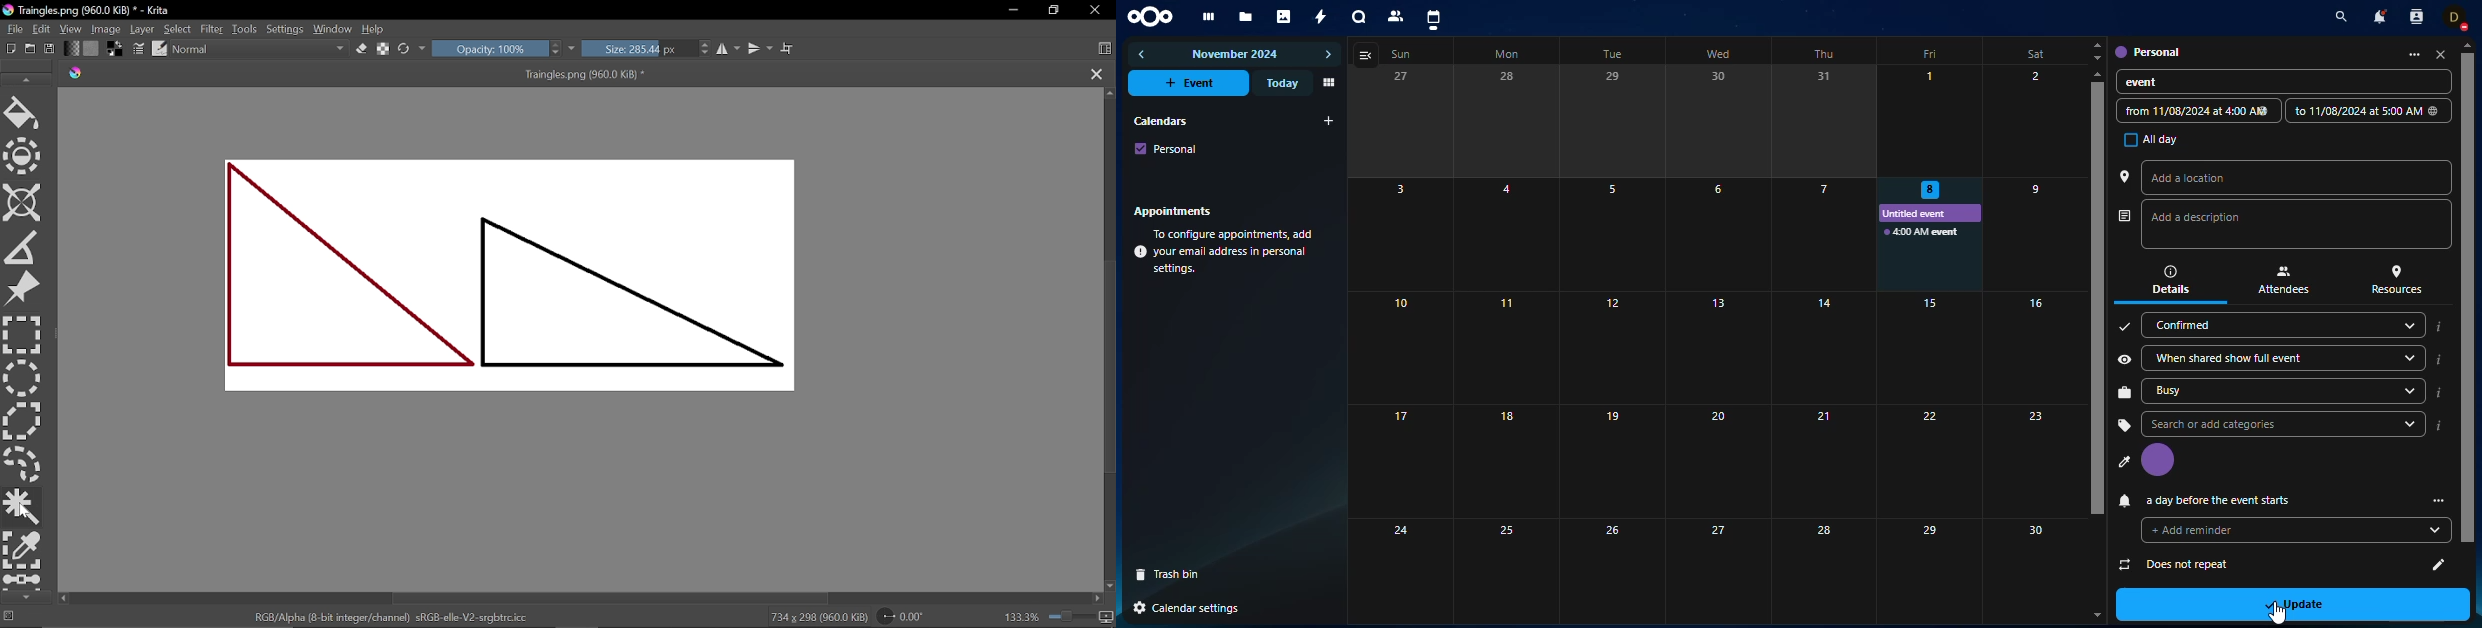 The image size is (2492, 644). I want to click on Edit brush settings, so click(140, 49).